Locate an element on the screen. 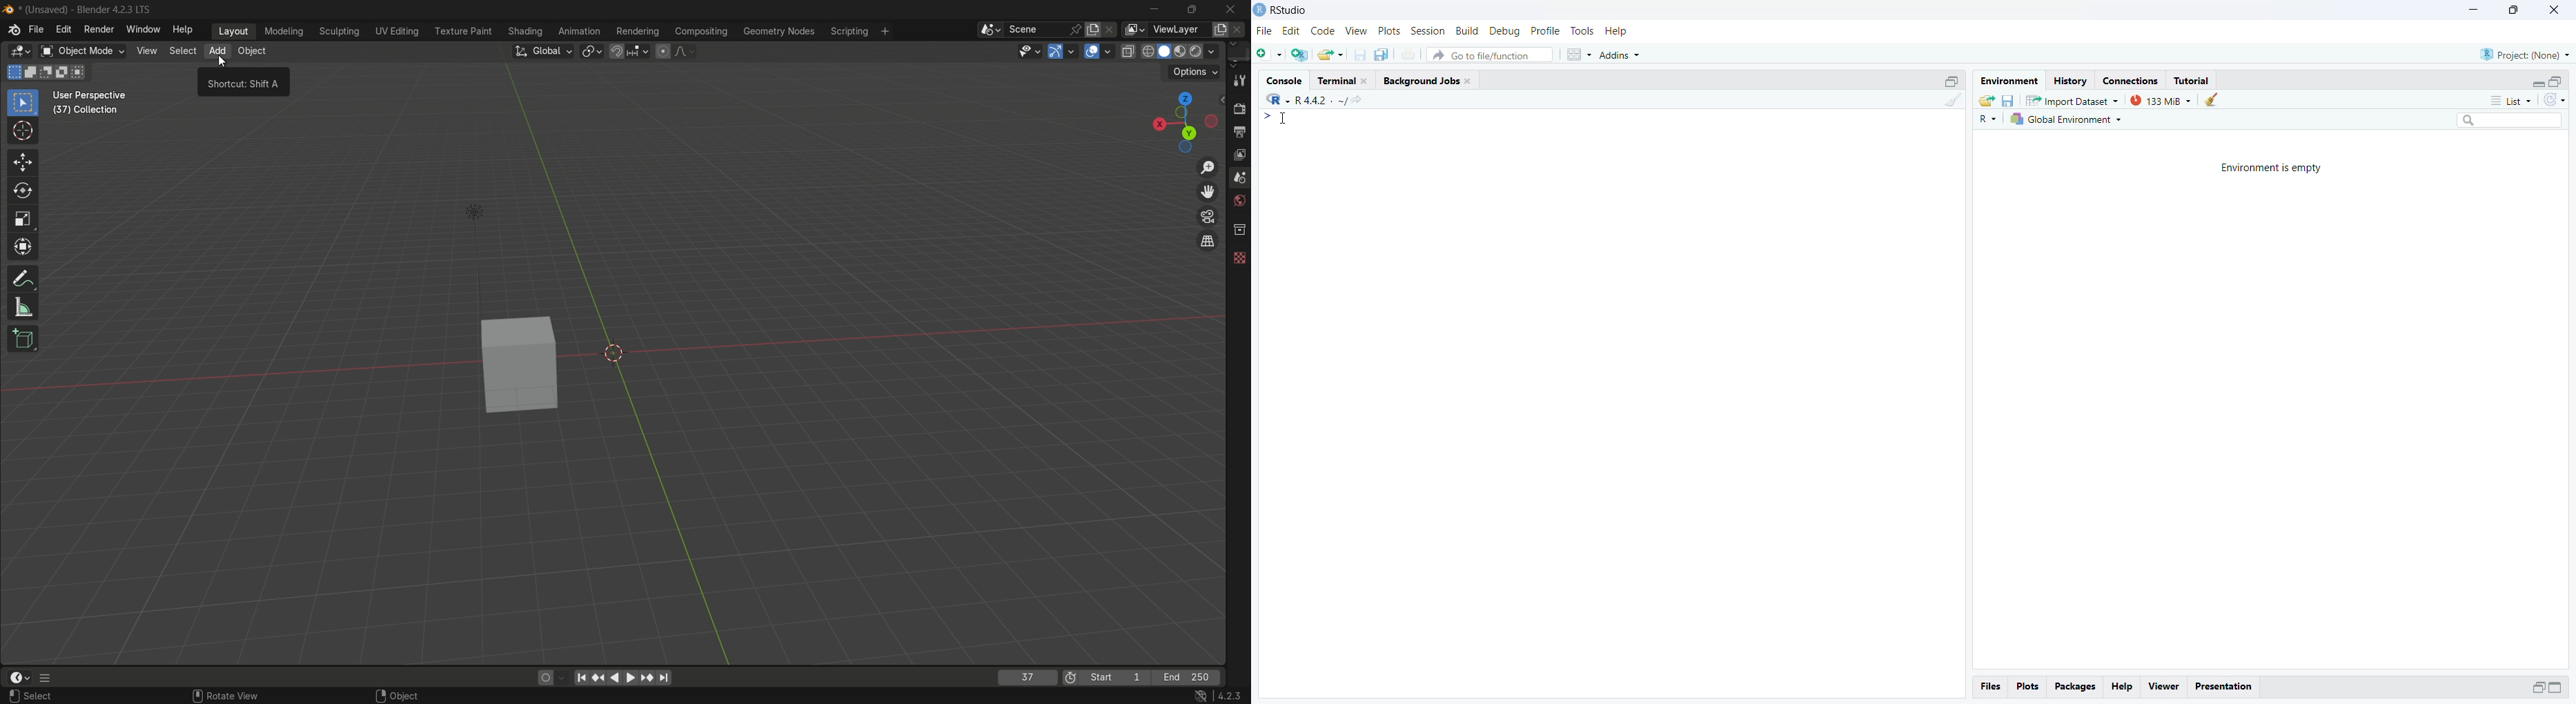  Environment is empty is located at coordinates (2267, 170).